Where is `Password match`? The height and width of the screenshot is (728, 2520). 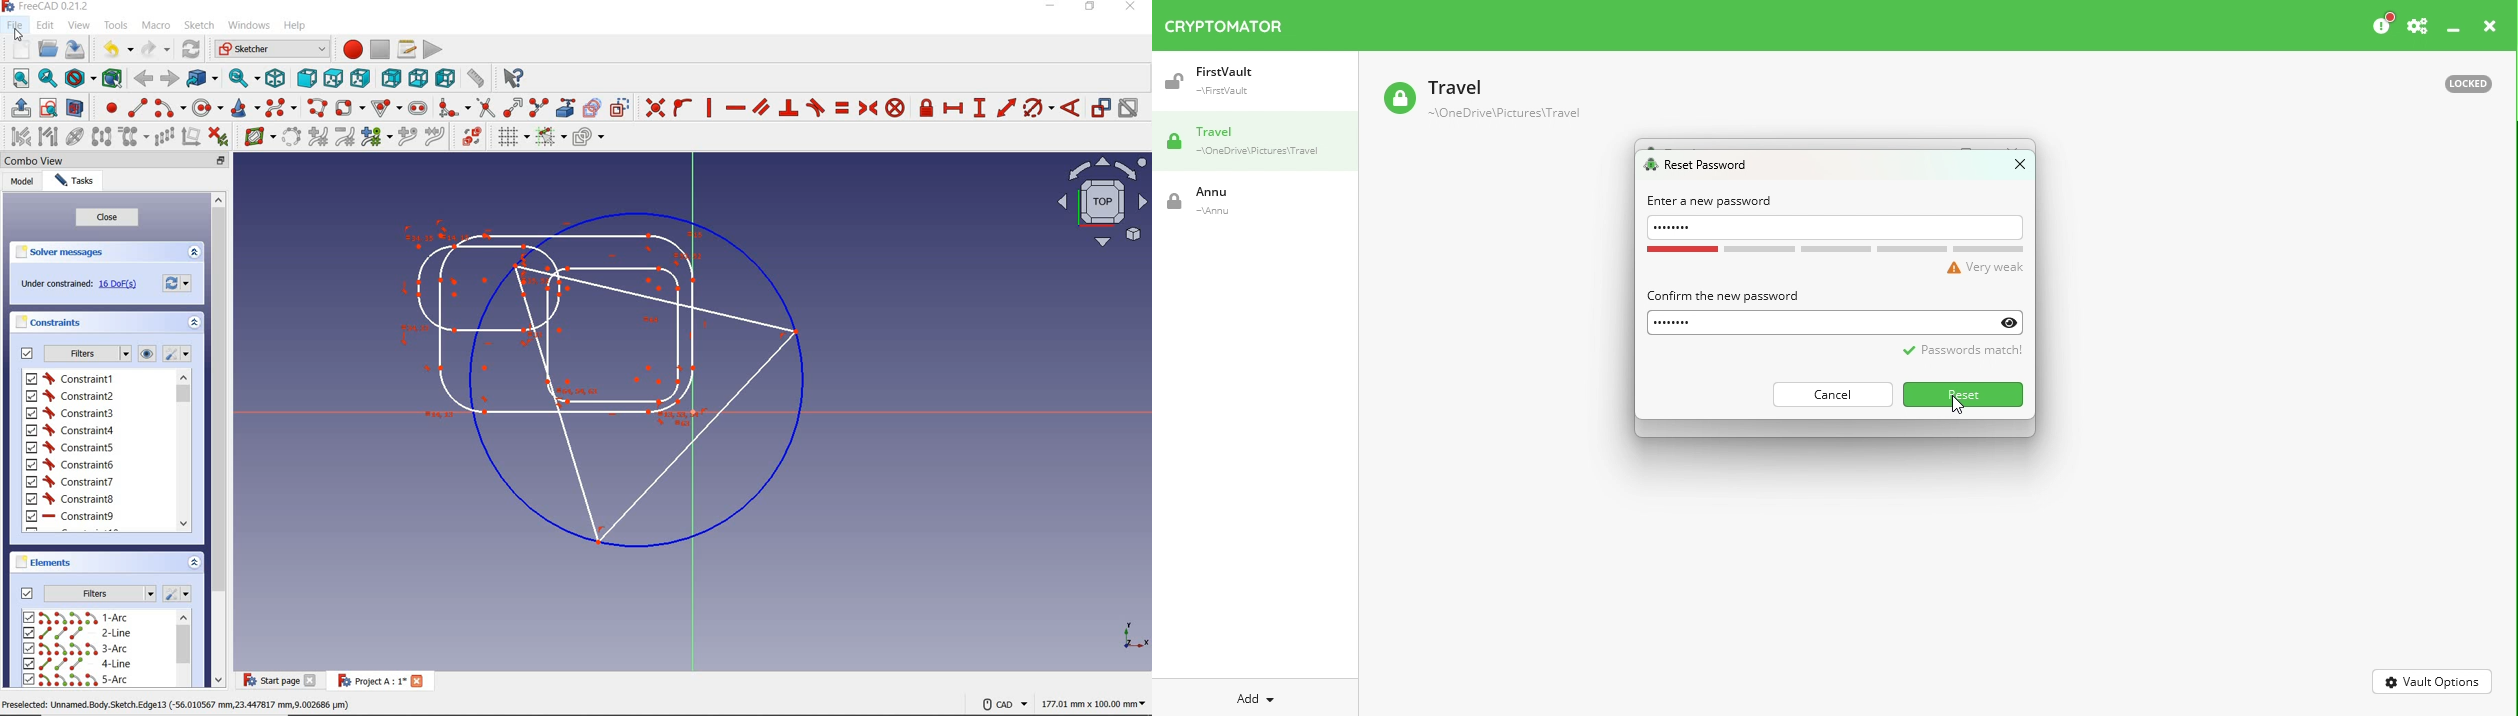 Password match is located at coordinates (1960, 357).